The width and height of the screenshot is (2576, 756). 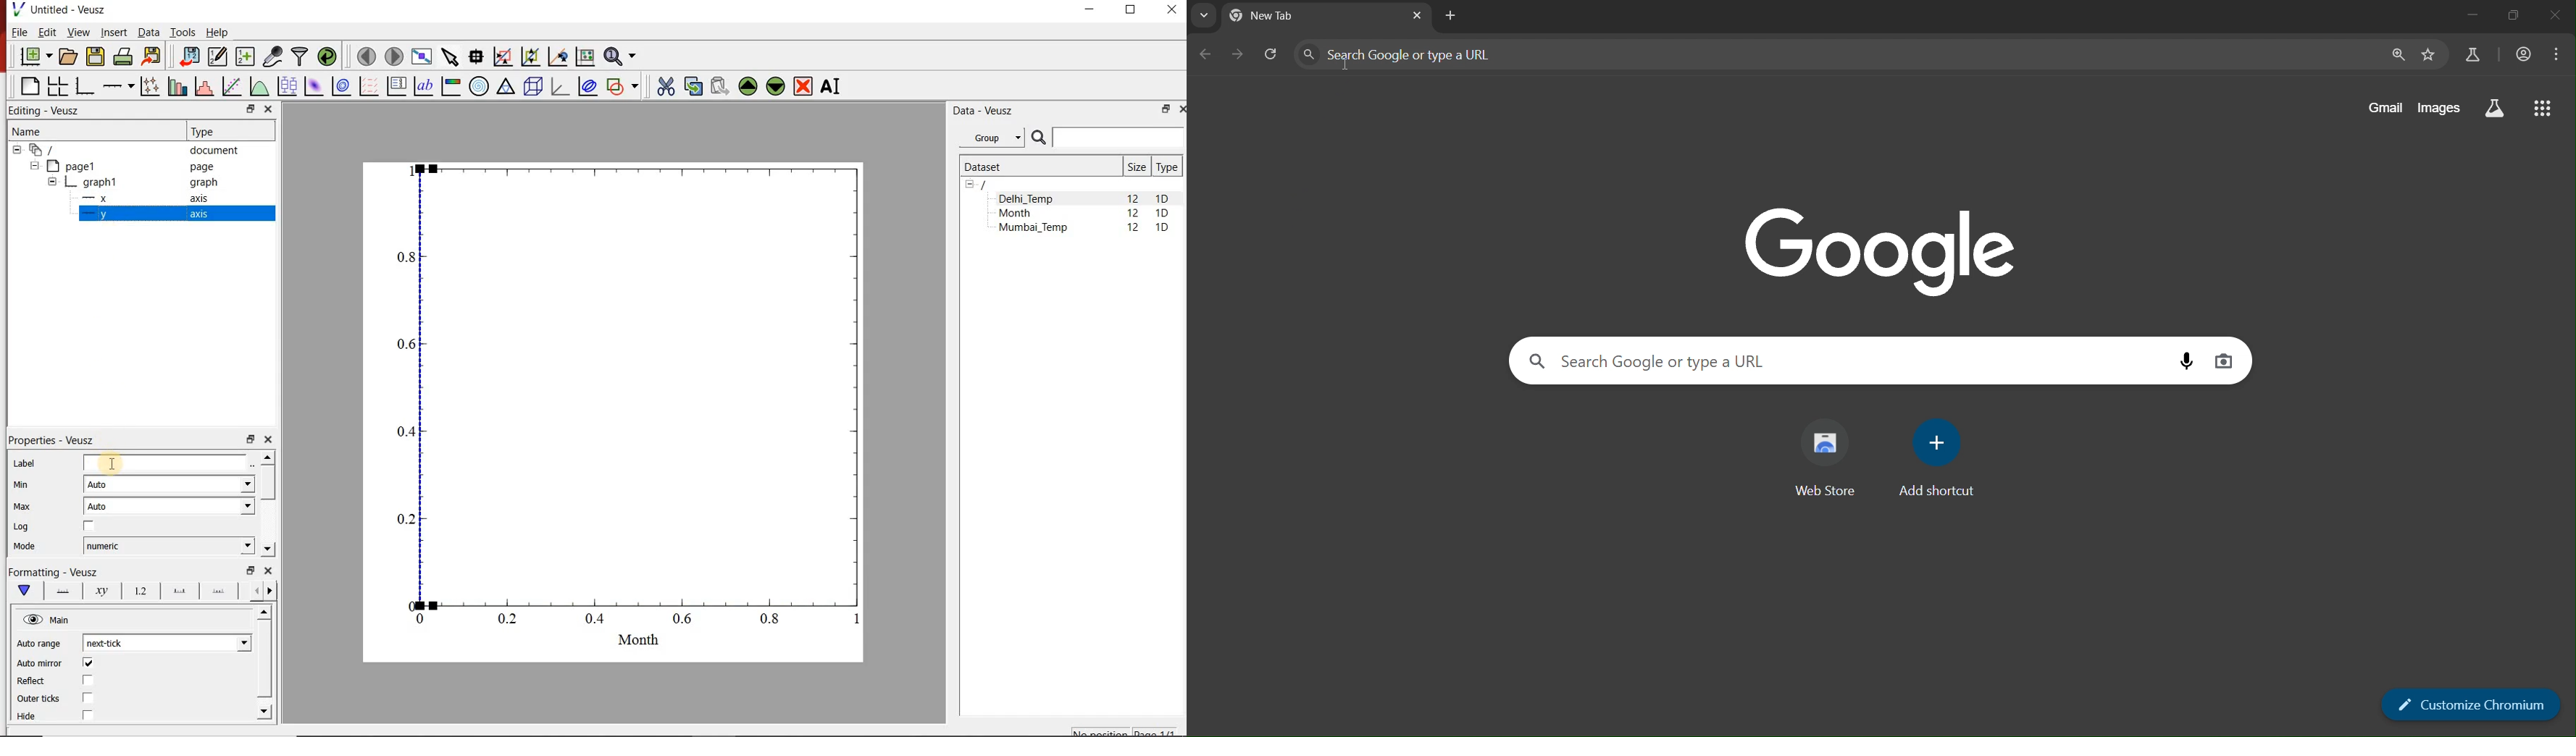 I want to click on Name, so click(x=28, y=131).